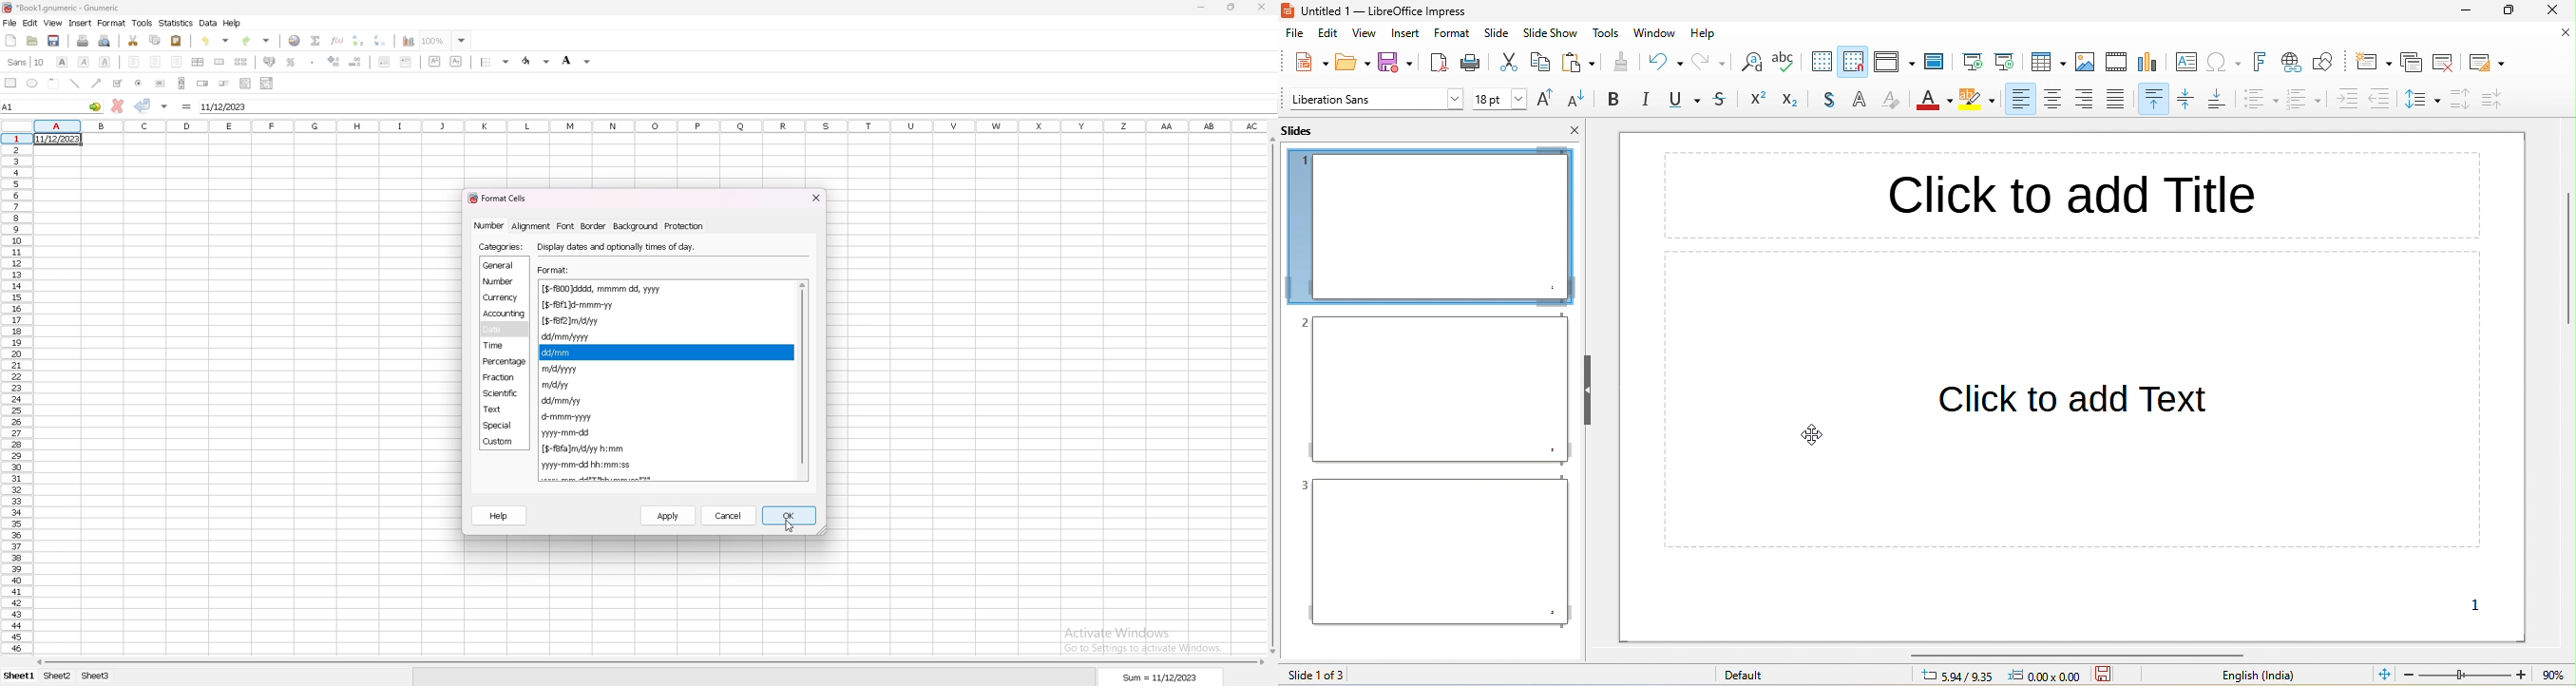  What do you see at coordinates (729, 515) in the screenshot?
I see `cancel` at bounding box center [729, 515].